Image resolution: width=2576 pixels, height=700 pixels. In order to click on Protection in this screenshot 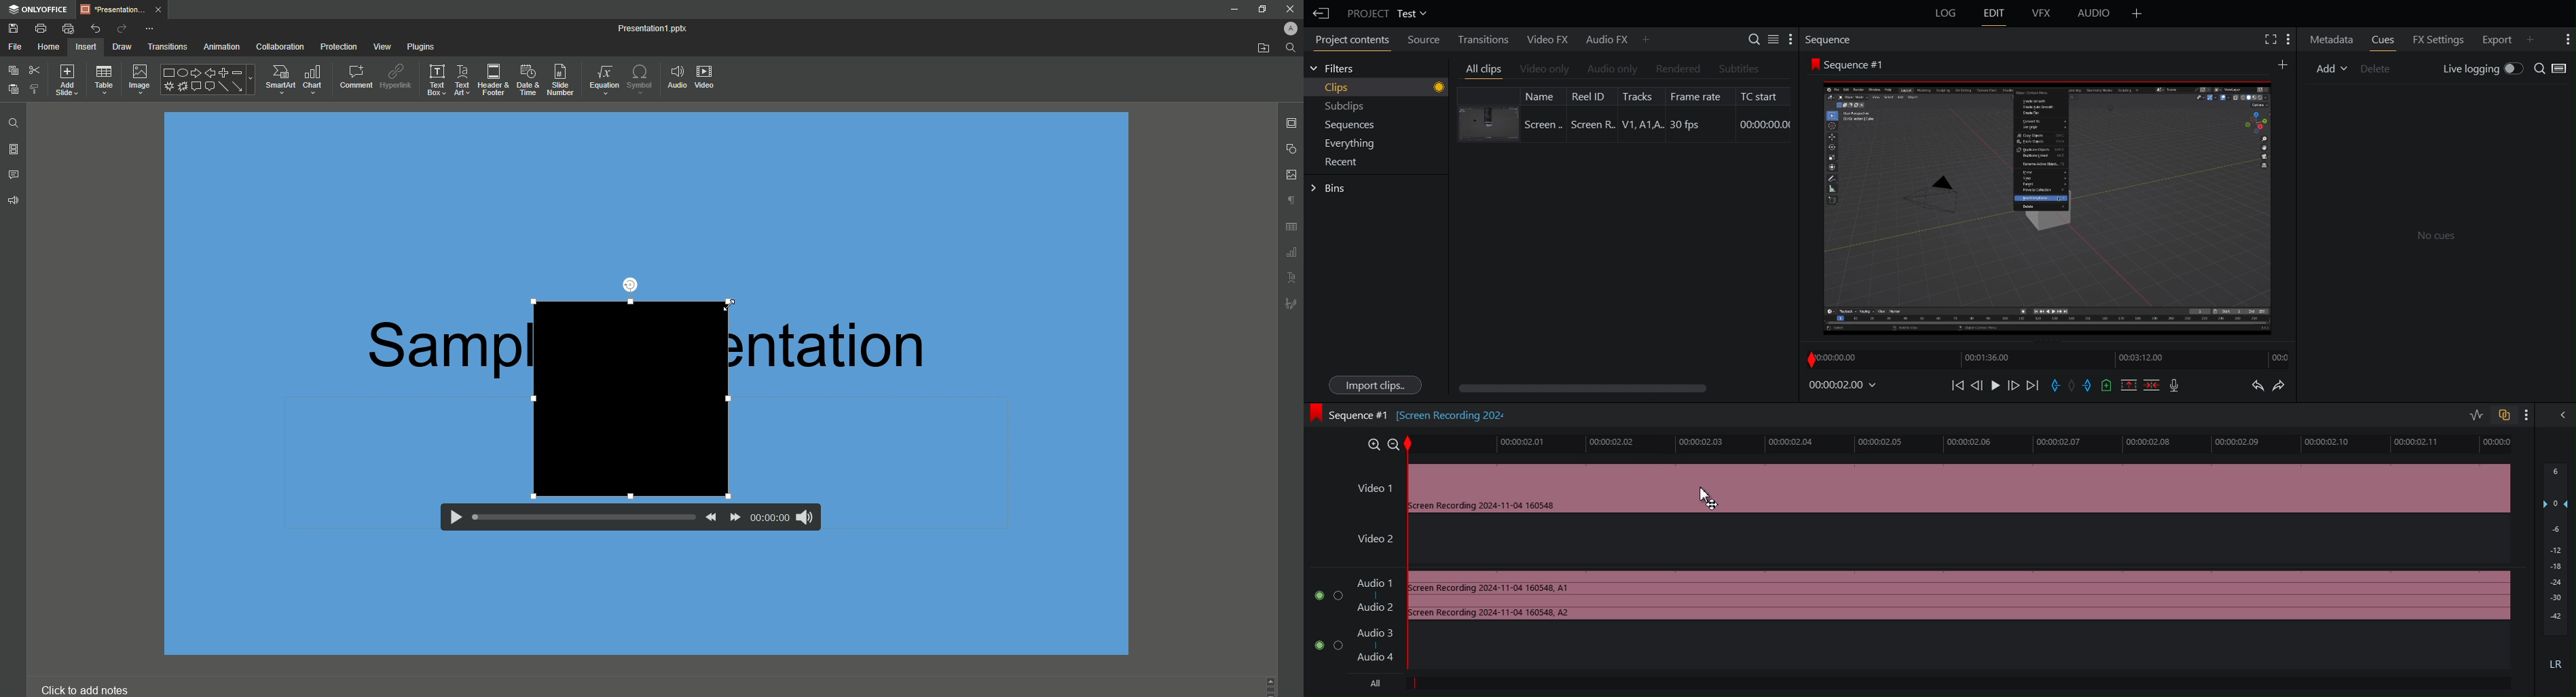, I will do `click(339, 47)`.